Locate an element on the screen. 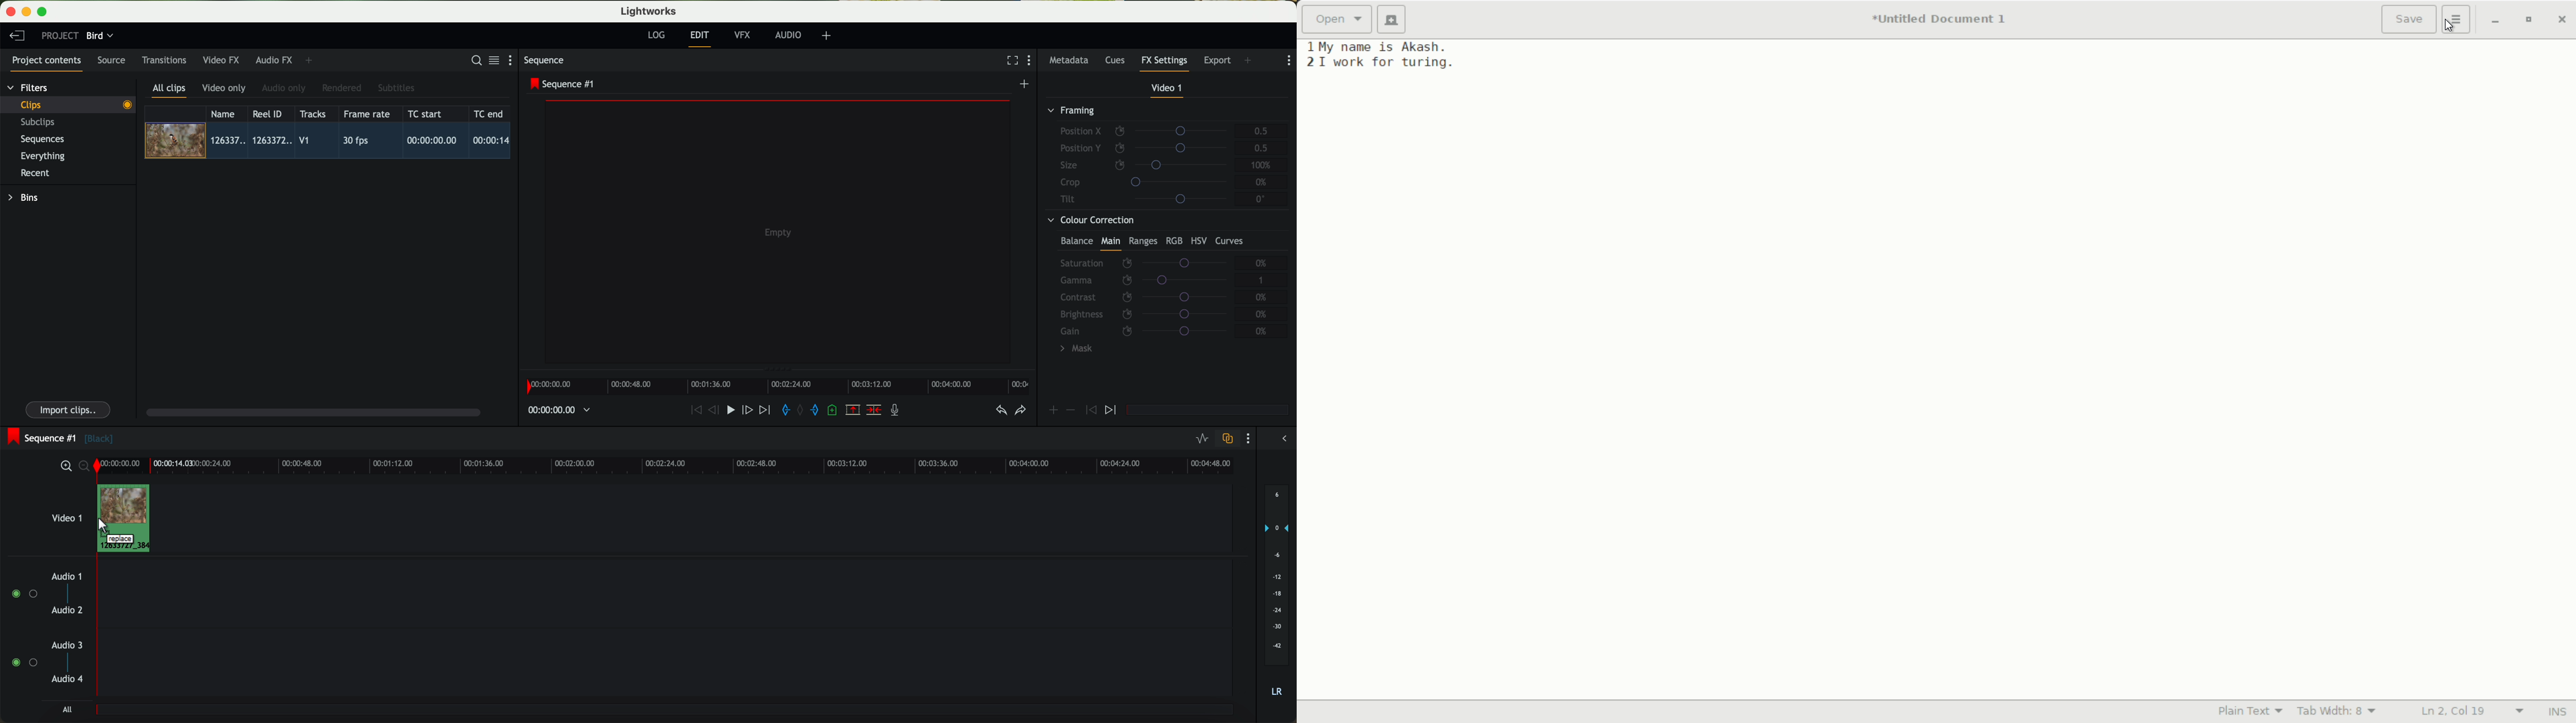  drag video to video track 1 is located at coordinates (125, 519).